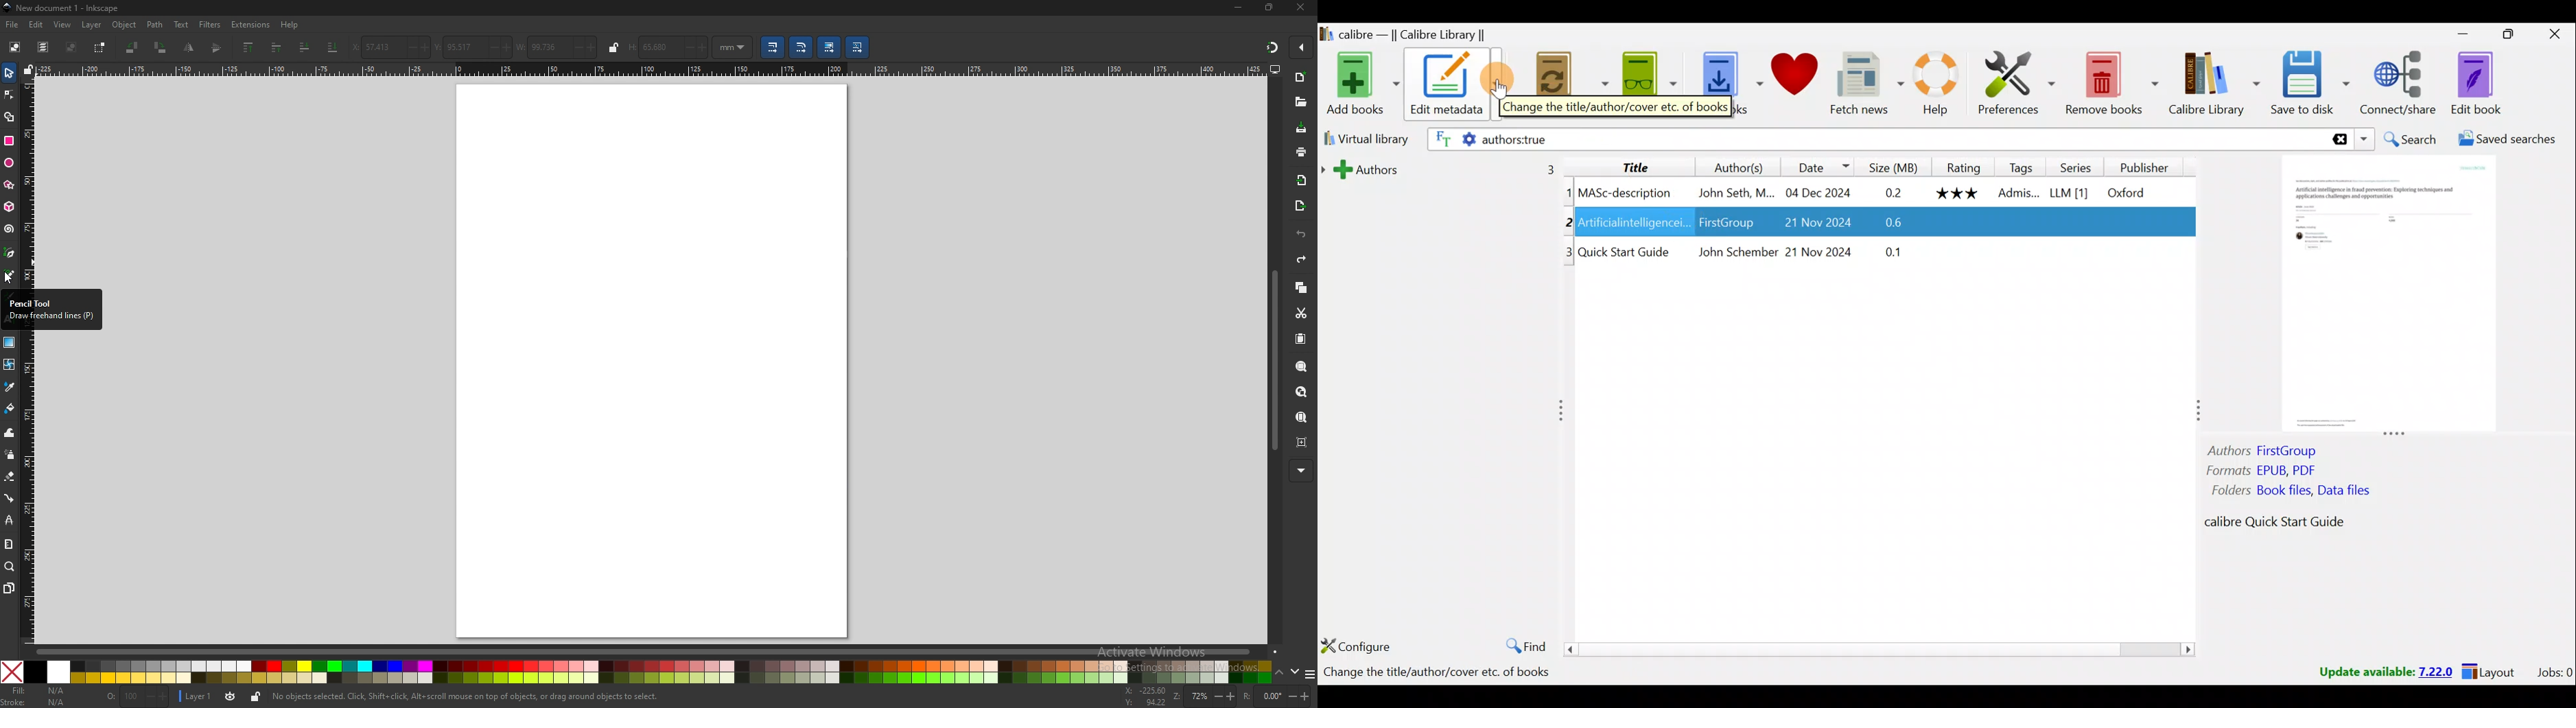 The image size is (2576, 728). Describe the element at coordinates (306, 47) in the screenshot. I see `lower one step` at that location.